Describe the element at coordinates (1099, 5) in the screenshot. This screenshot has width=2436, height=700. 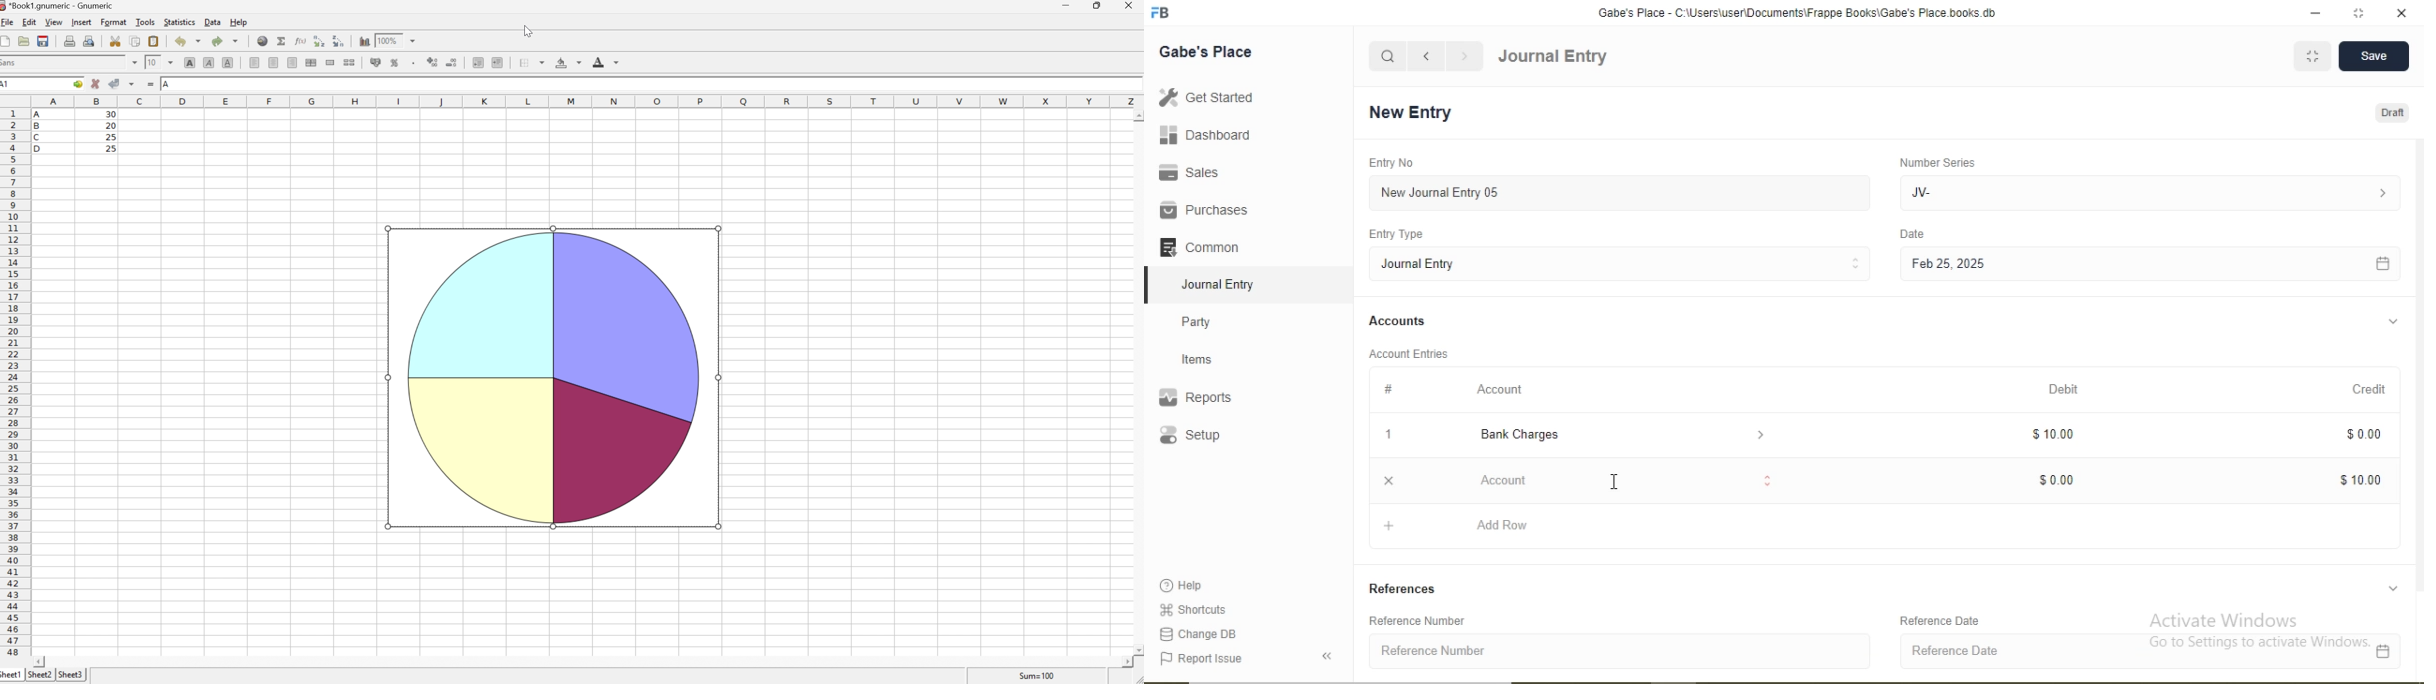
I see `Restore Down` at that location.